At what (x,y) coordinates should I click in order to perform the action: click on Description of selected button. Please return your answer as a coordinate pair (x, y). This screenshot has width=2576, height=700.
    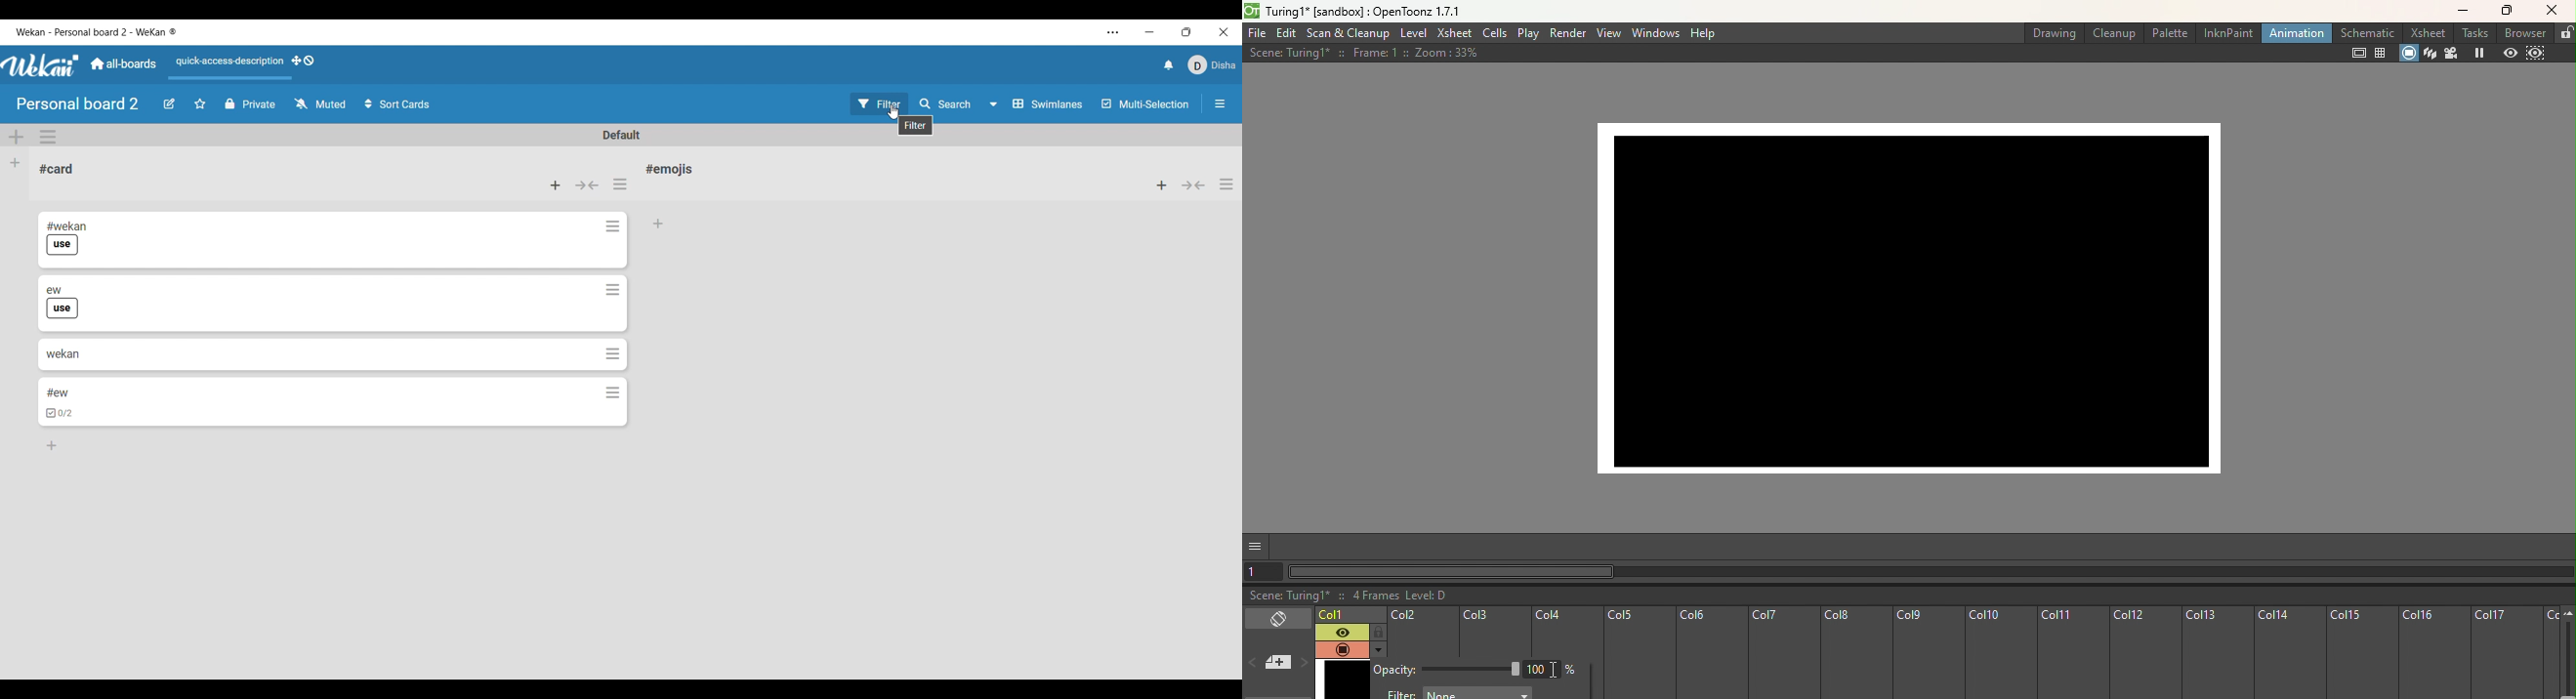
    Looking at the image, I should click on (917, 125).